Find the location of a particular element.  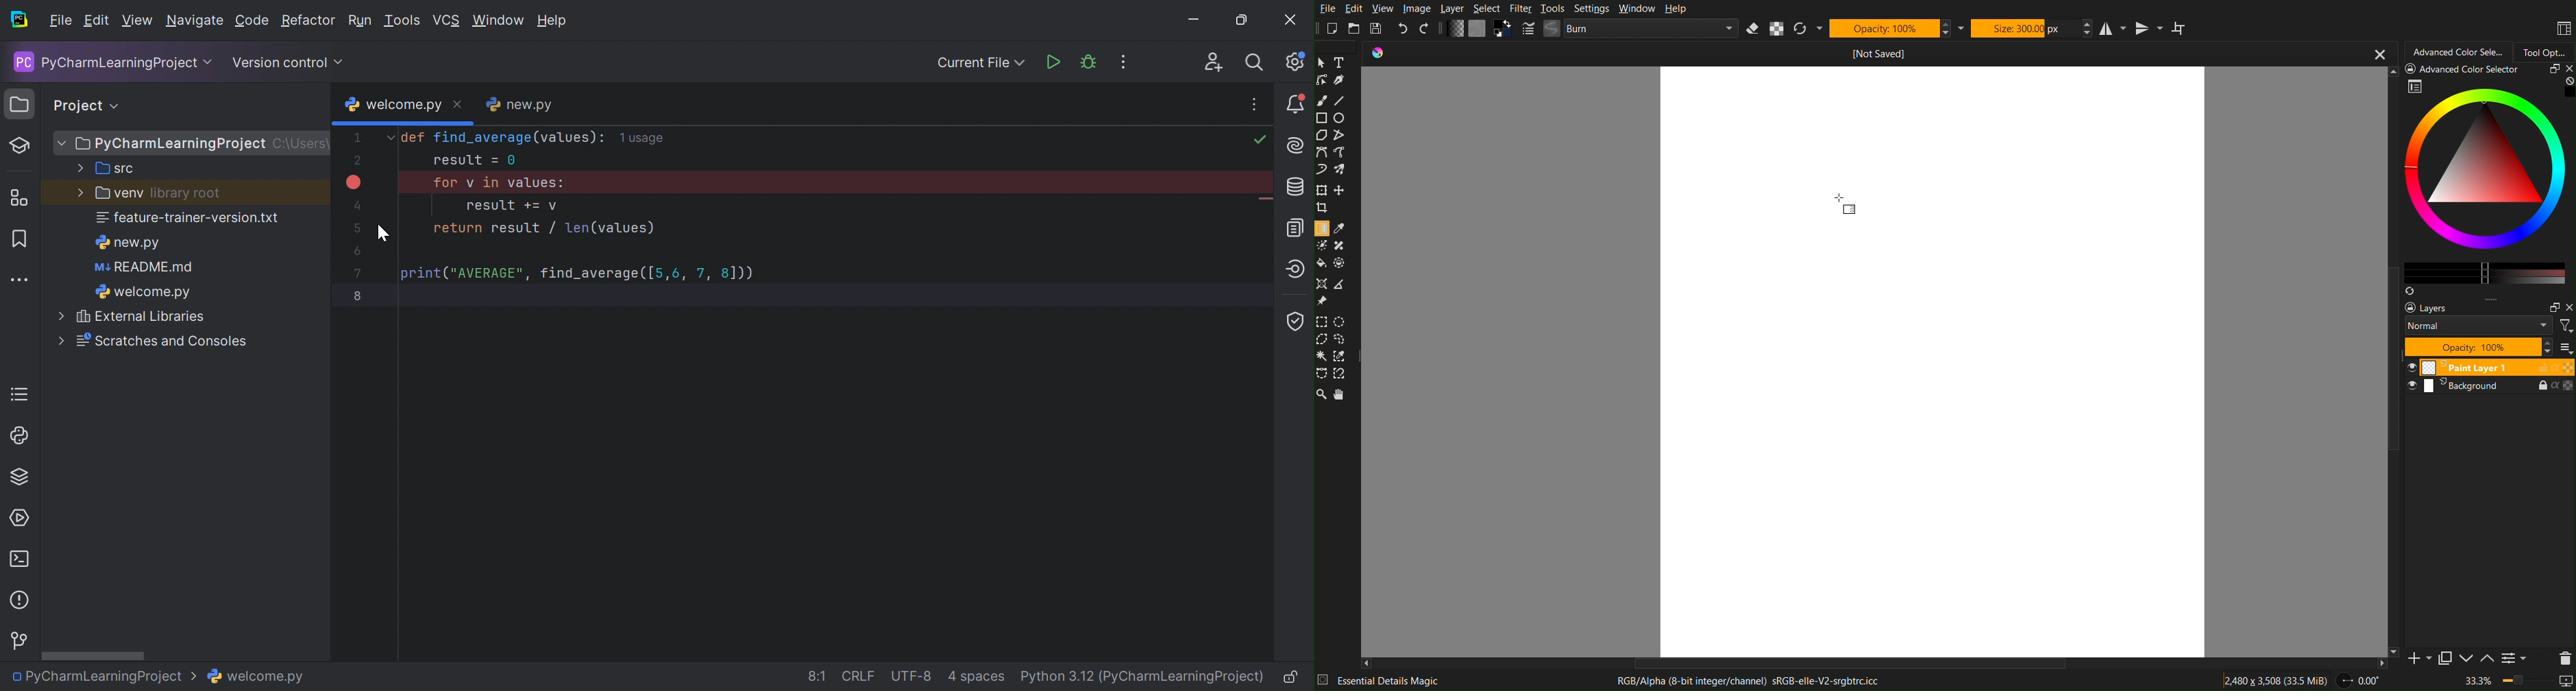

Layer 1 is located at coordinates (2489, 367).